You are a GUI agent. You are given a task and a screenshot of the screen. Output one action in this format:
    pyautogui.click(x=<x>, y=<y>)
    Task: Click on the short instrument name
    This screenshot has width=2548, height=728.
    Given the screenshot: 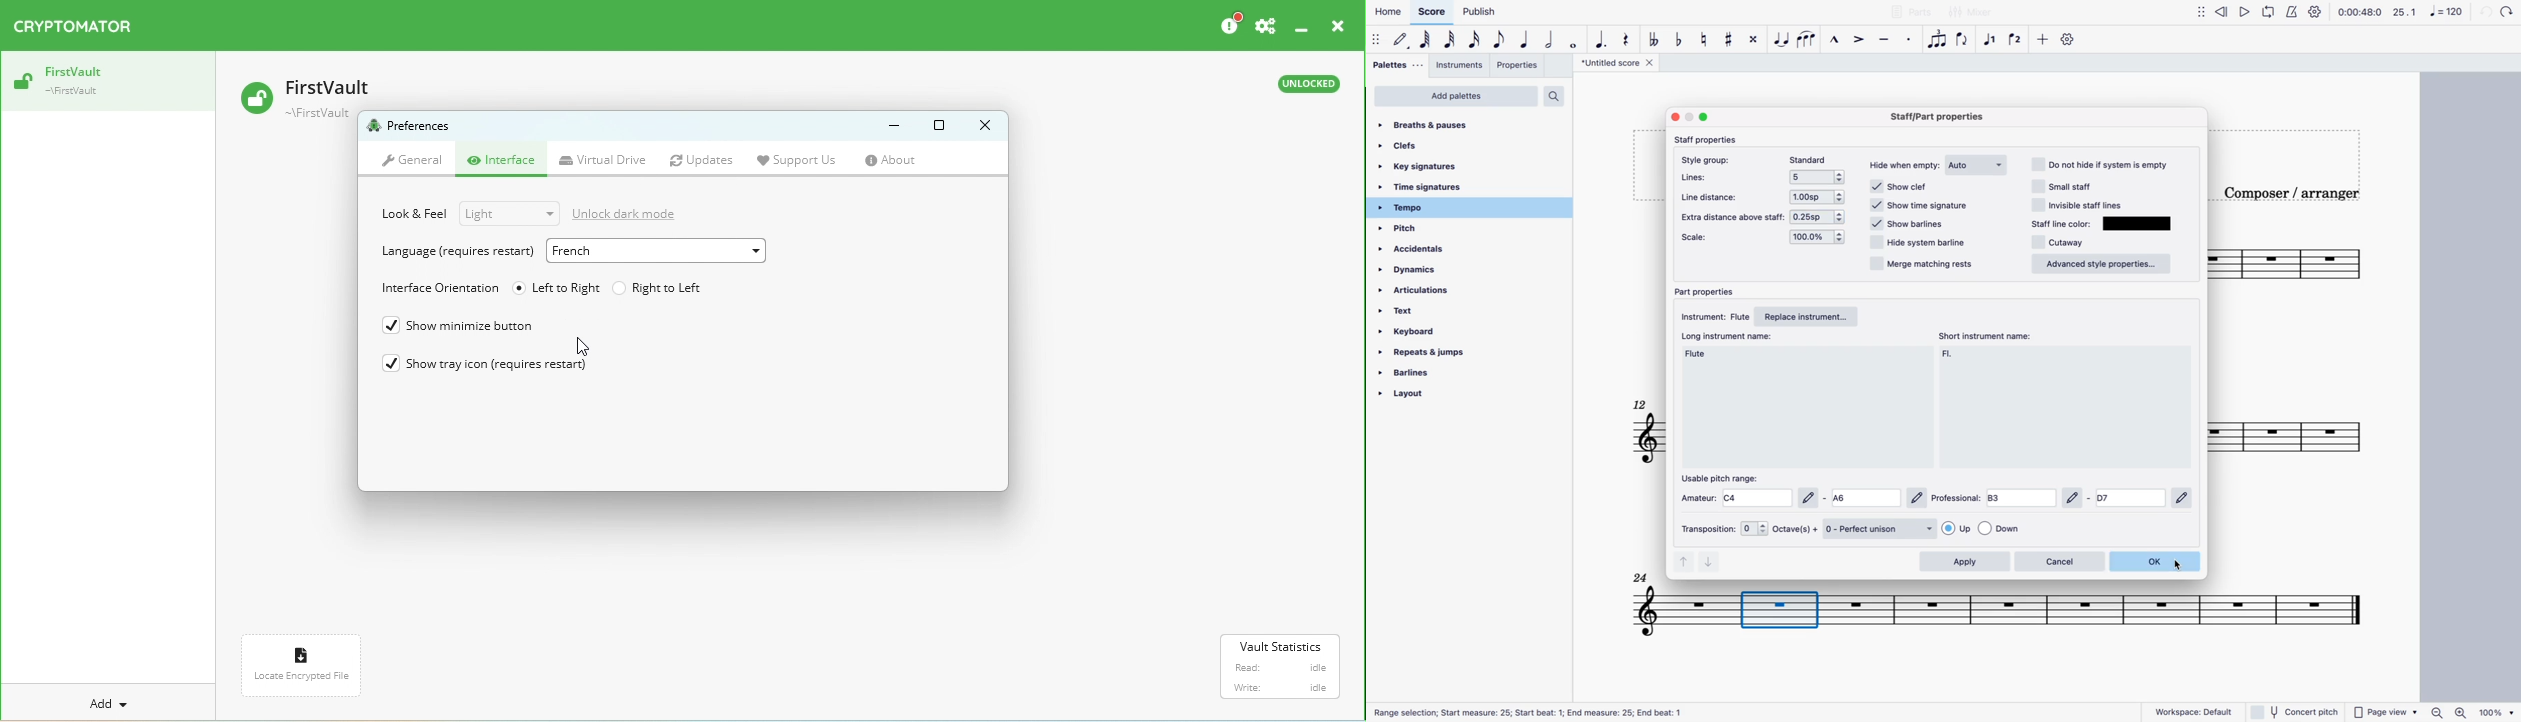 What is the action you would take?
    pyautogui.click(x=1952, y=355)
    